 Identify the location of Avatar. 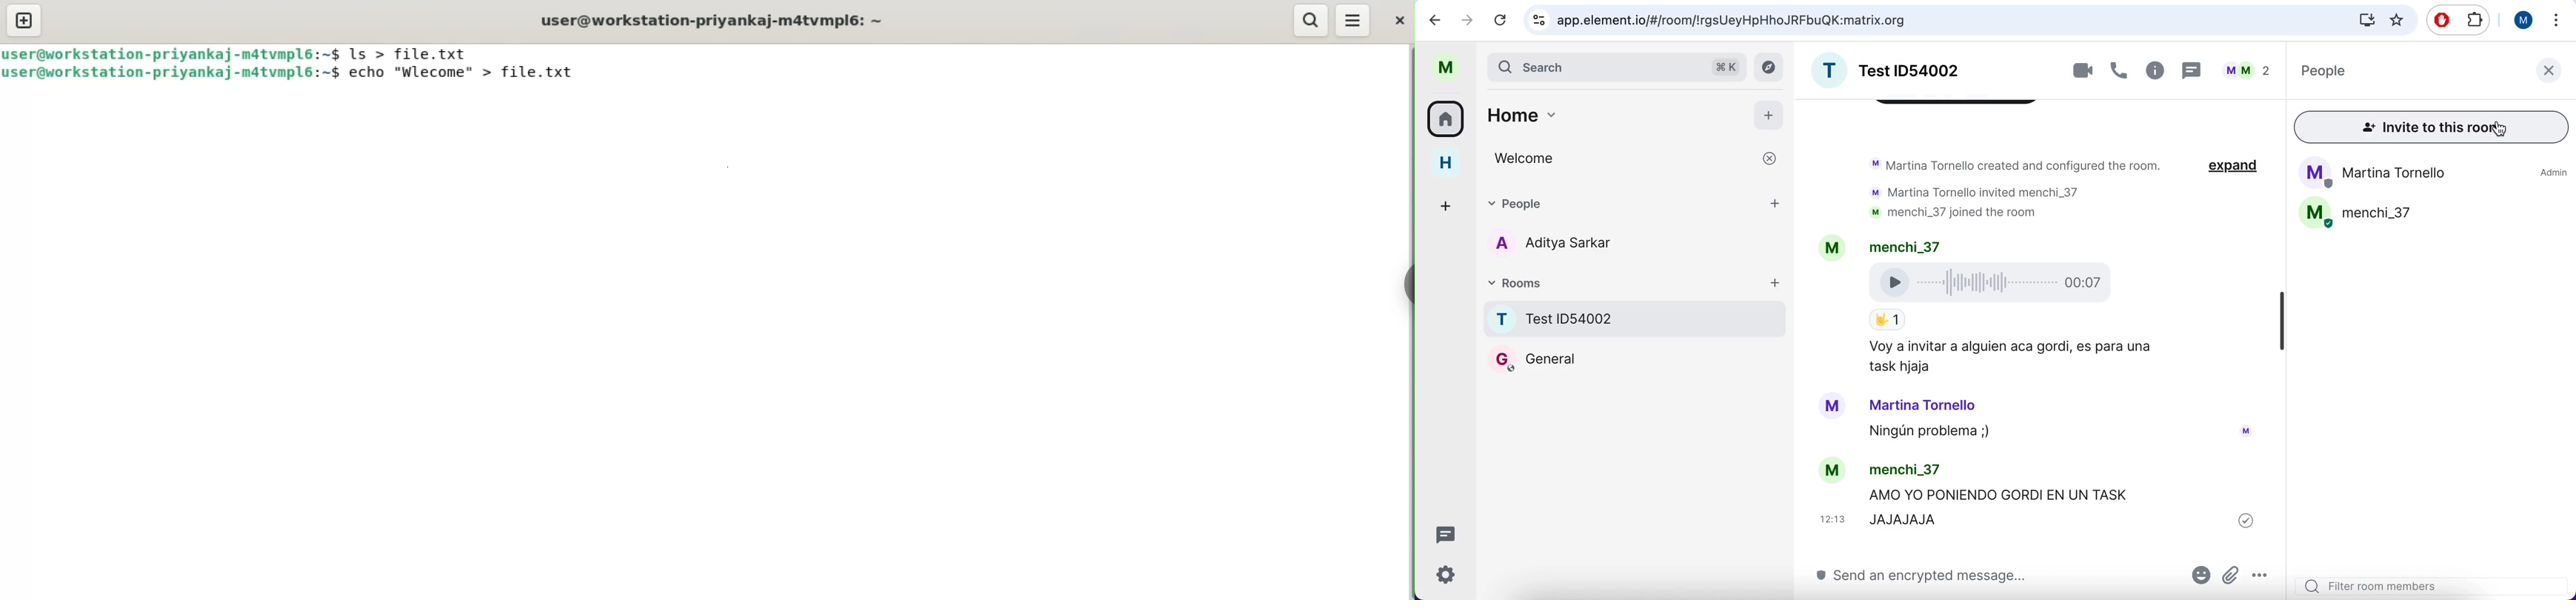
(1833, 408).